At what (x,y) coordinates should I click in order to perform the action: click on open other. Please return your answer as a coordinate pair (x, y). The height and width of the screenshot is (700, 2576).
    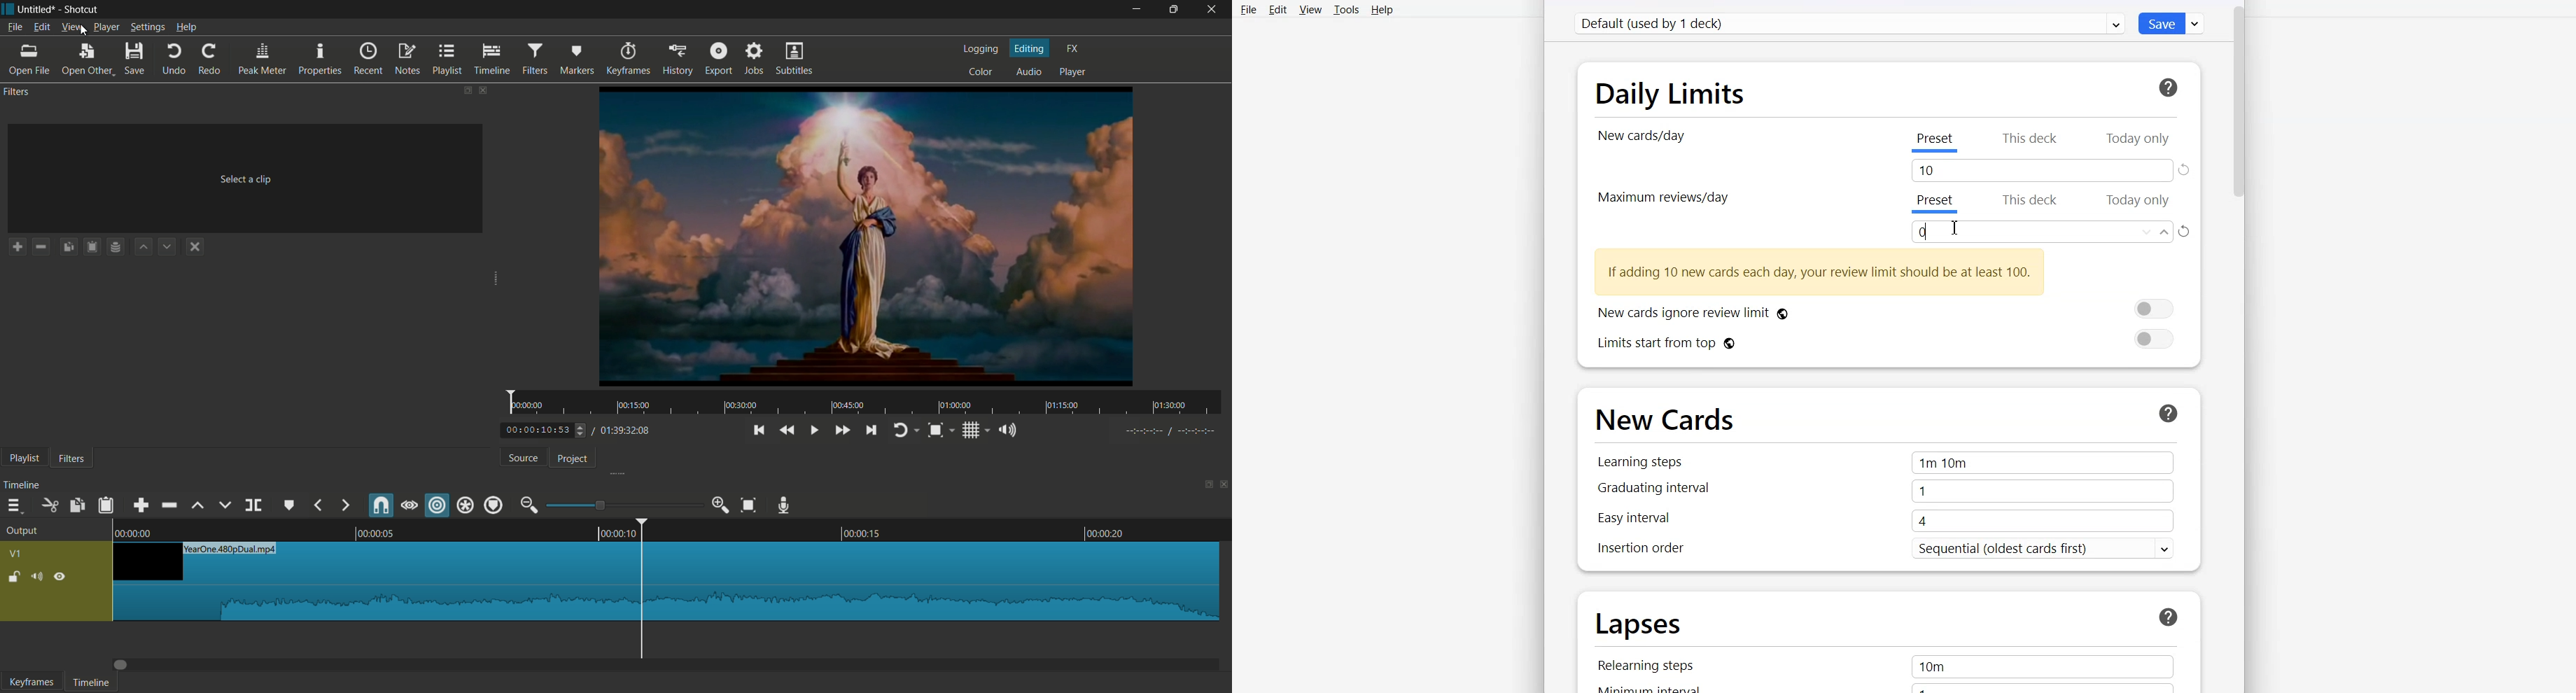
    Looking at the image, I should click on (87, 60).